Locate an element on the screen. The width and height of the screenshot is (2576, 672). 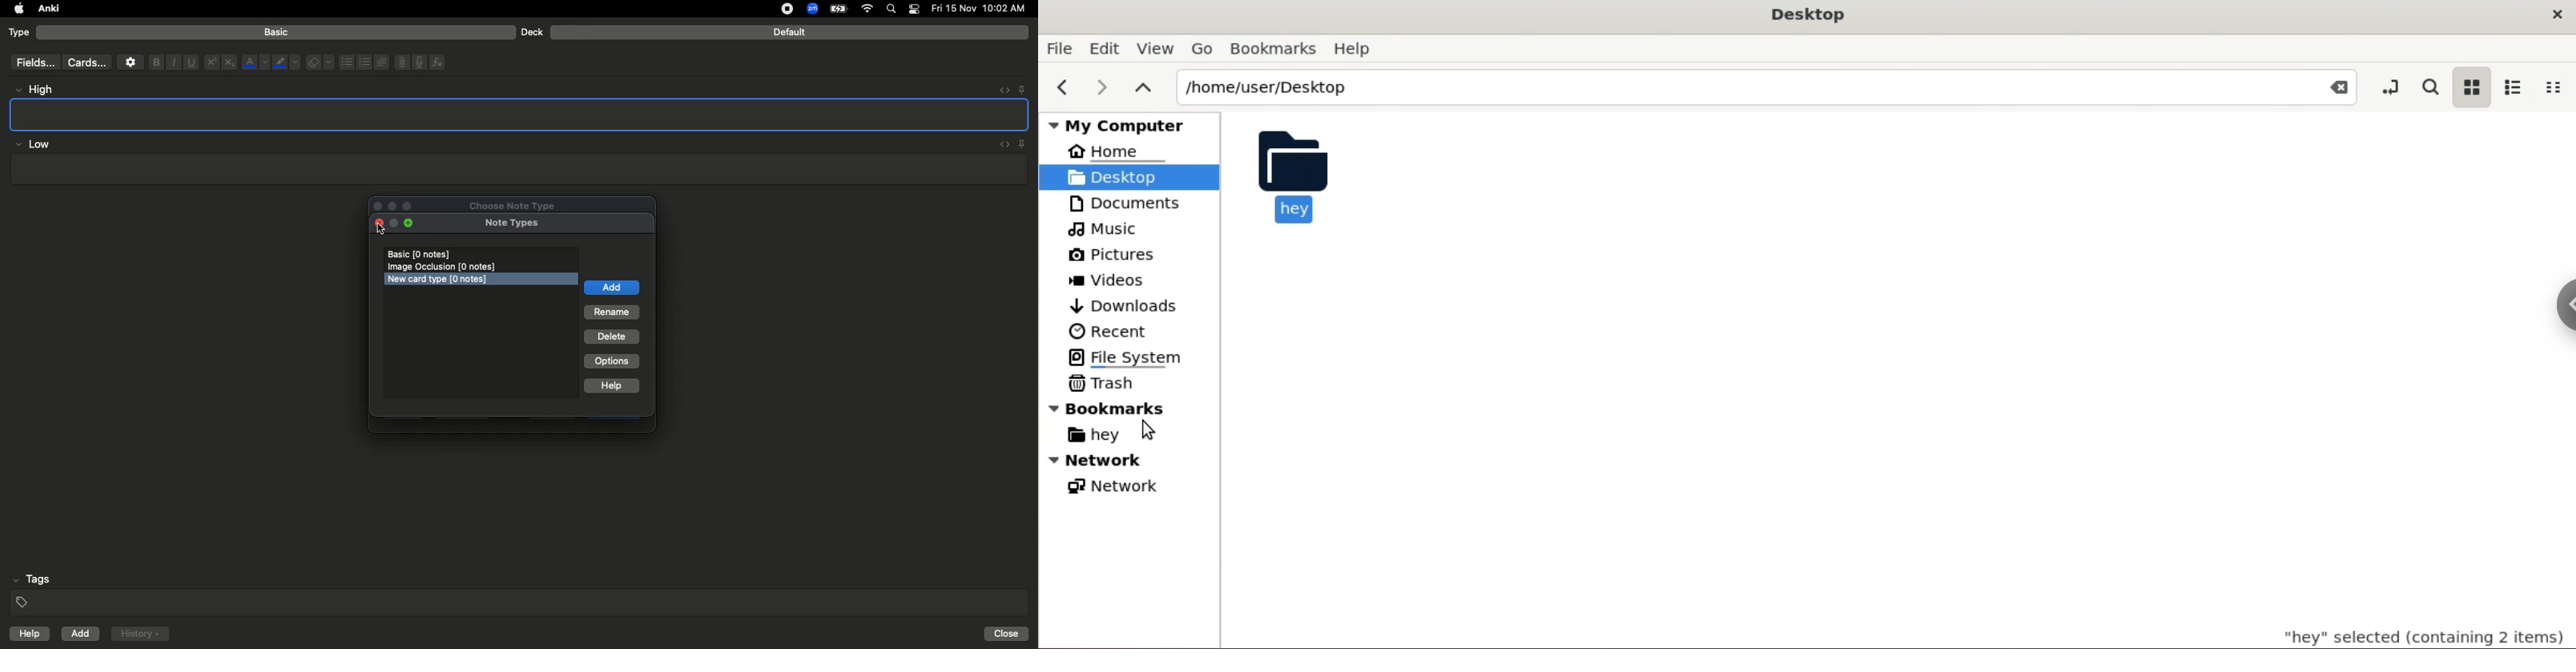
Fields is located at coordinates (32, 62).